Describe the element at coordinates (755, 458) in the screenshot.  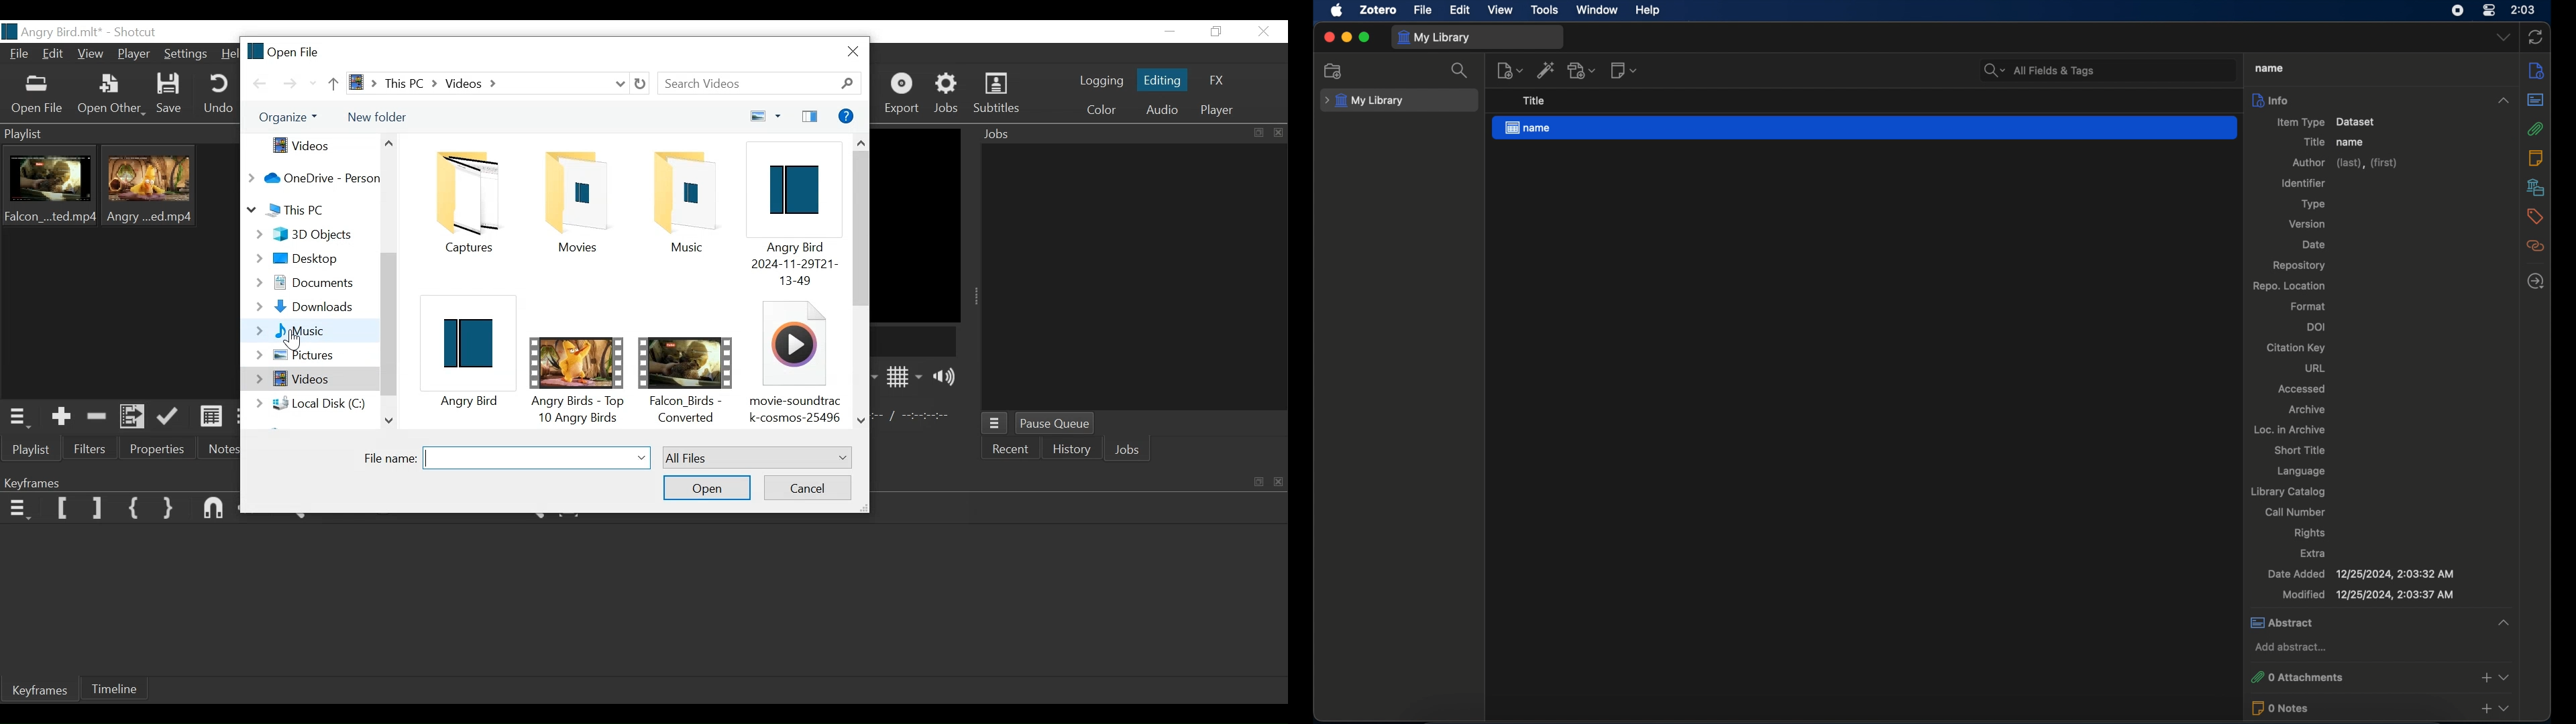
I see `Select type of file` at that location.